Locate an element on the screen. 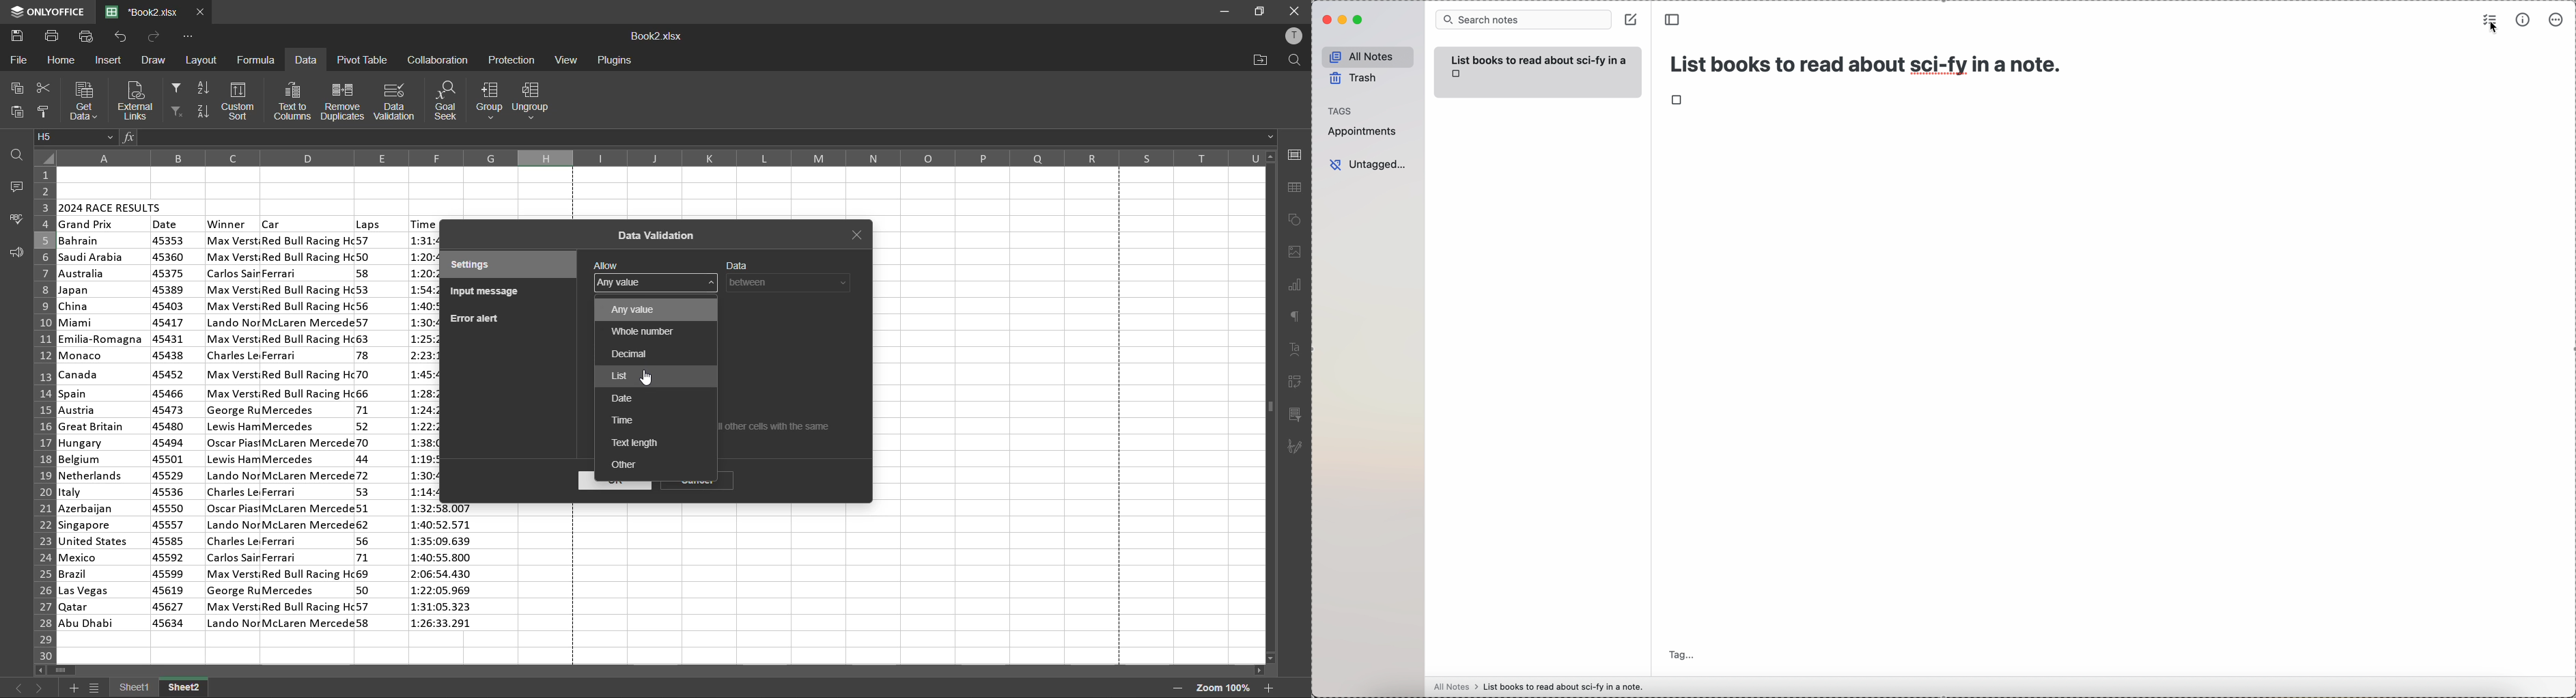  copy is located at coordinates (19, 89).